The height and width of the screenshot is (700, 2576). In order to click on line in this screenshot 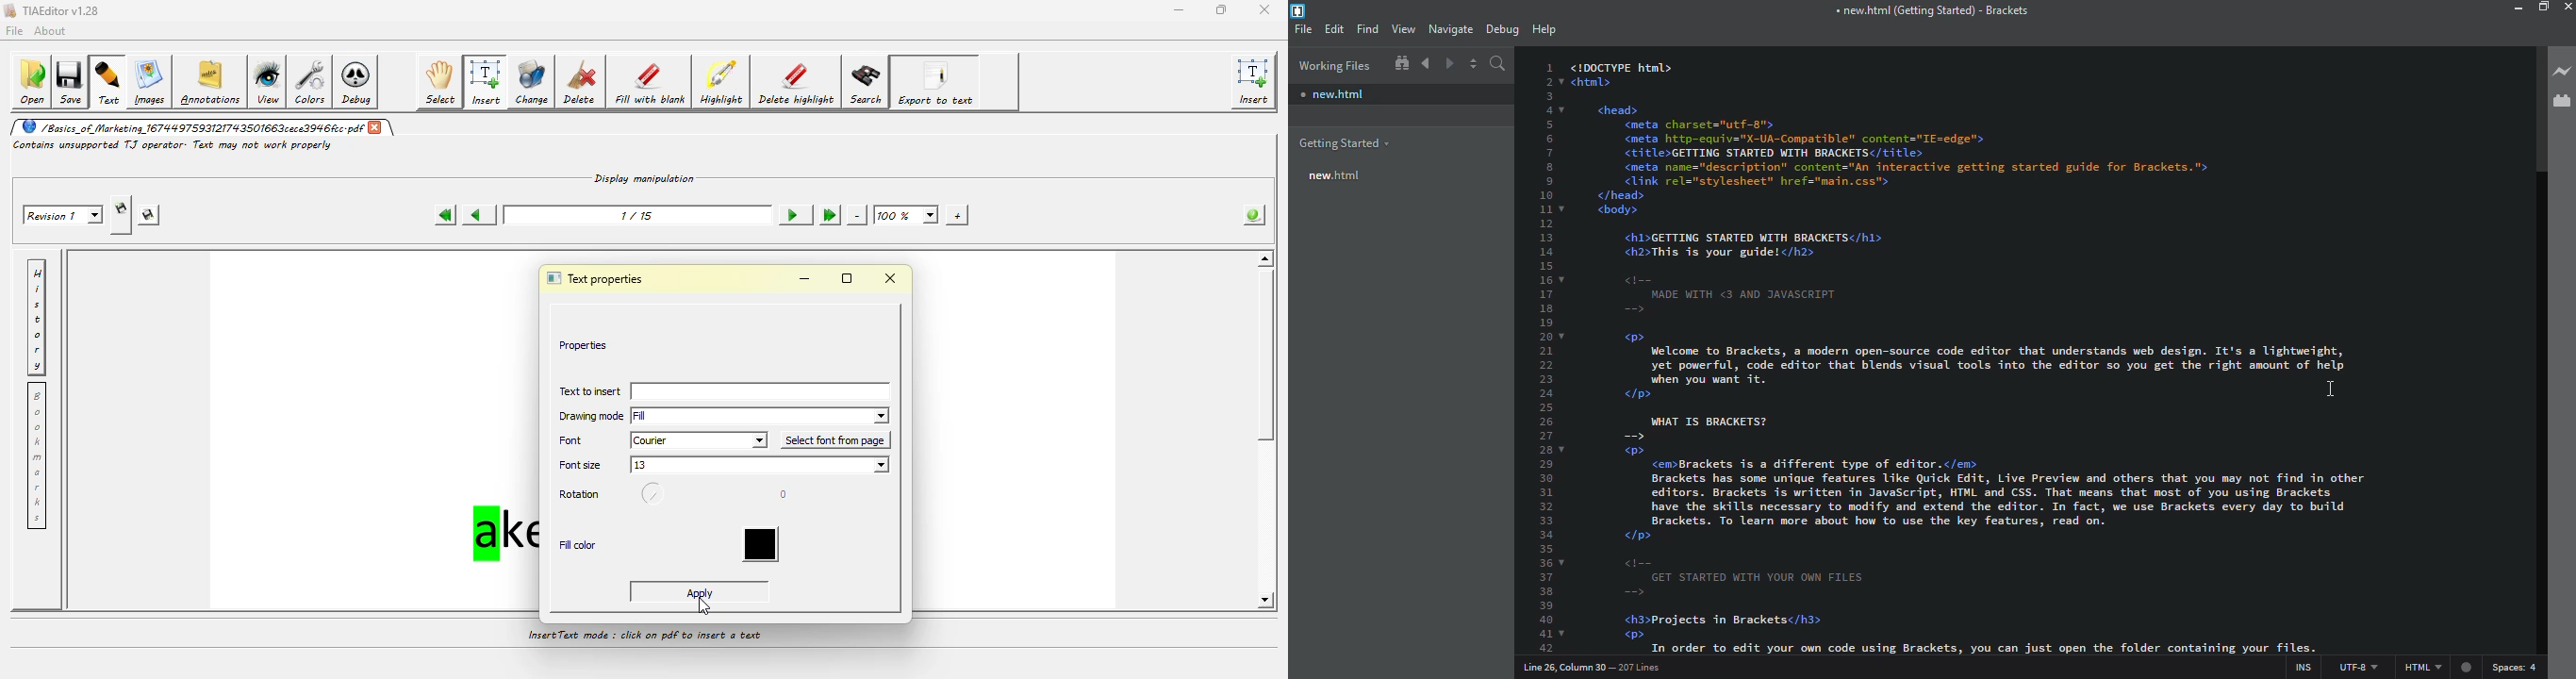, I will do `click(1596, 667)`.